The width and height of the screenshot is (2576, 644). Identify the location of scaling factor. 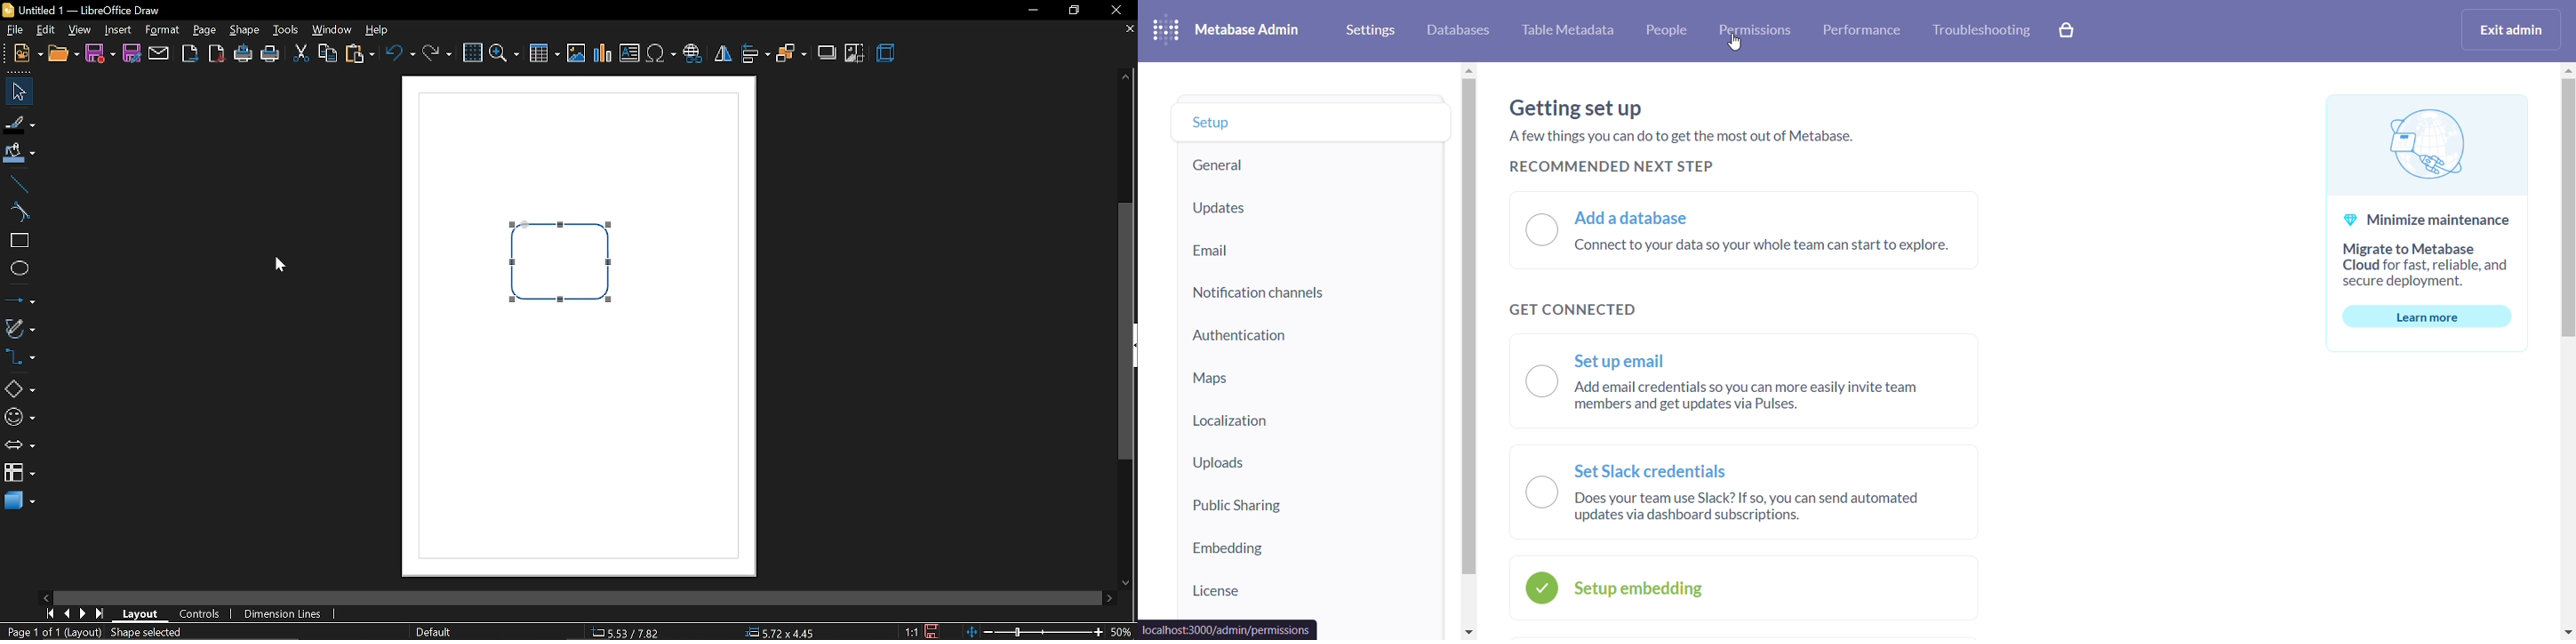
(912, 631).